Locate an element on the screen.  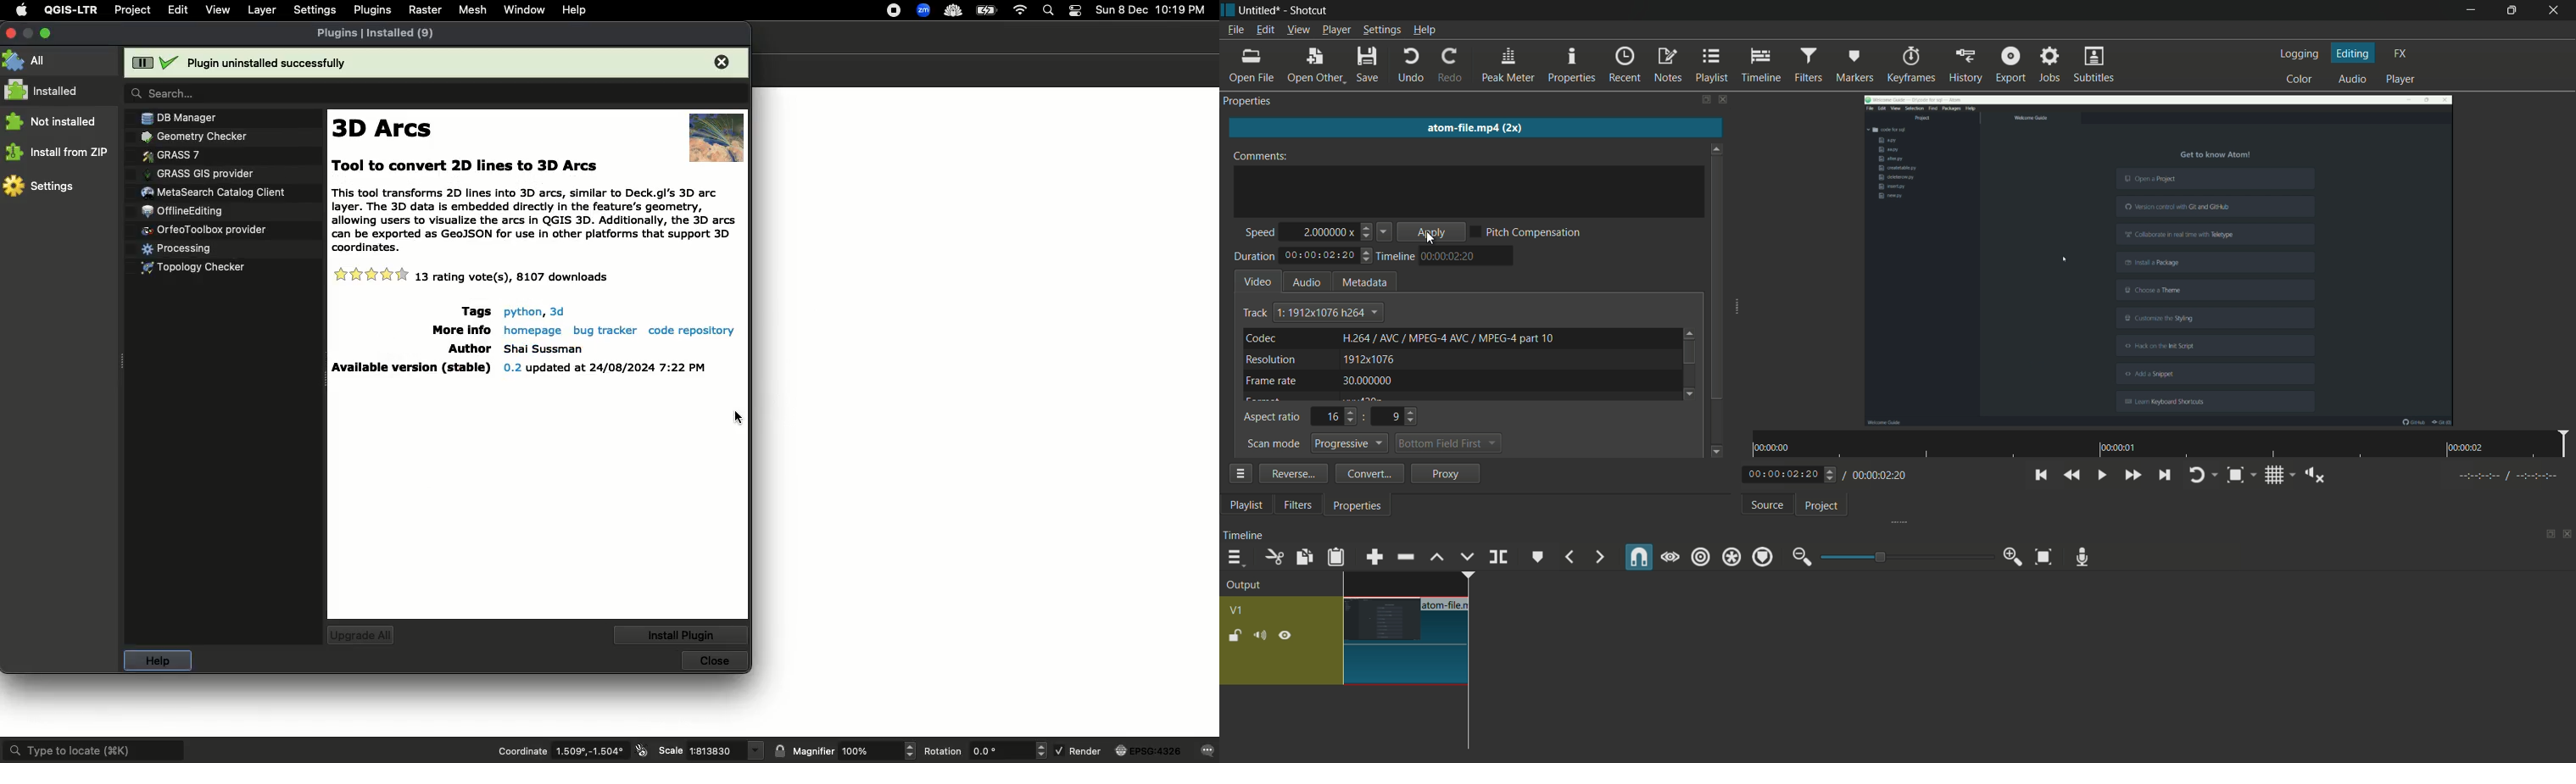
history is located at coordinates (1965, 65).